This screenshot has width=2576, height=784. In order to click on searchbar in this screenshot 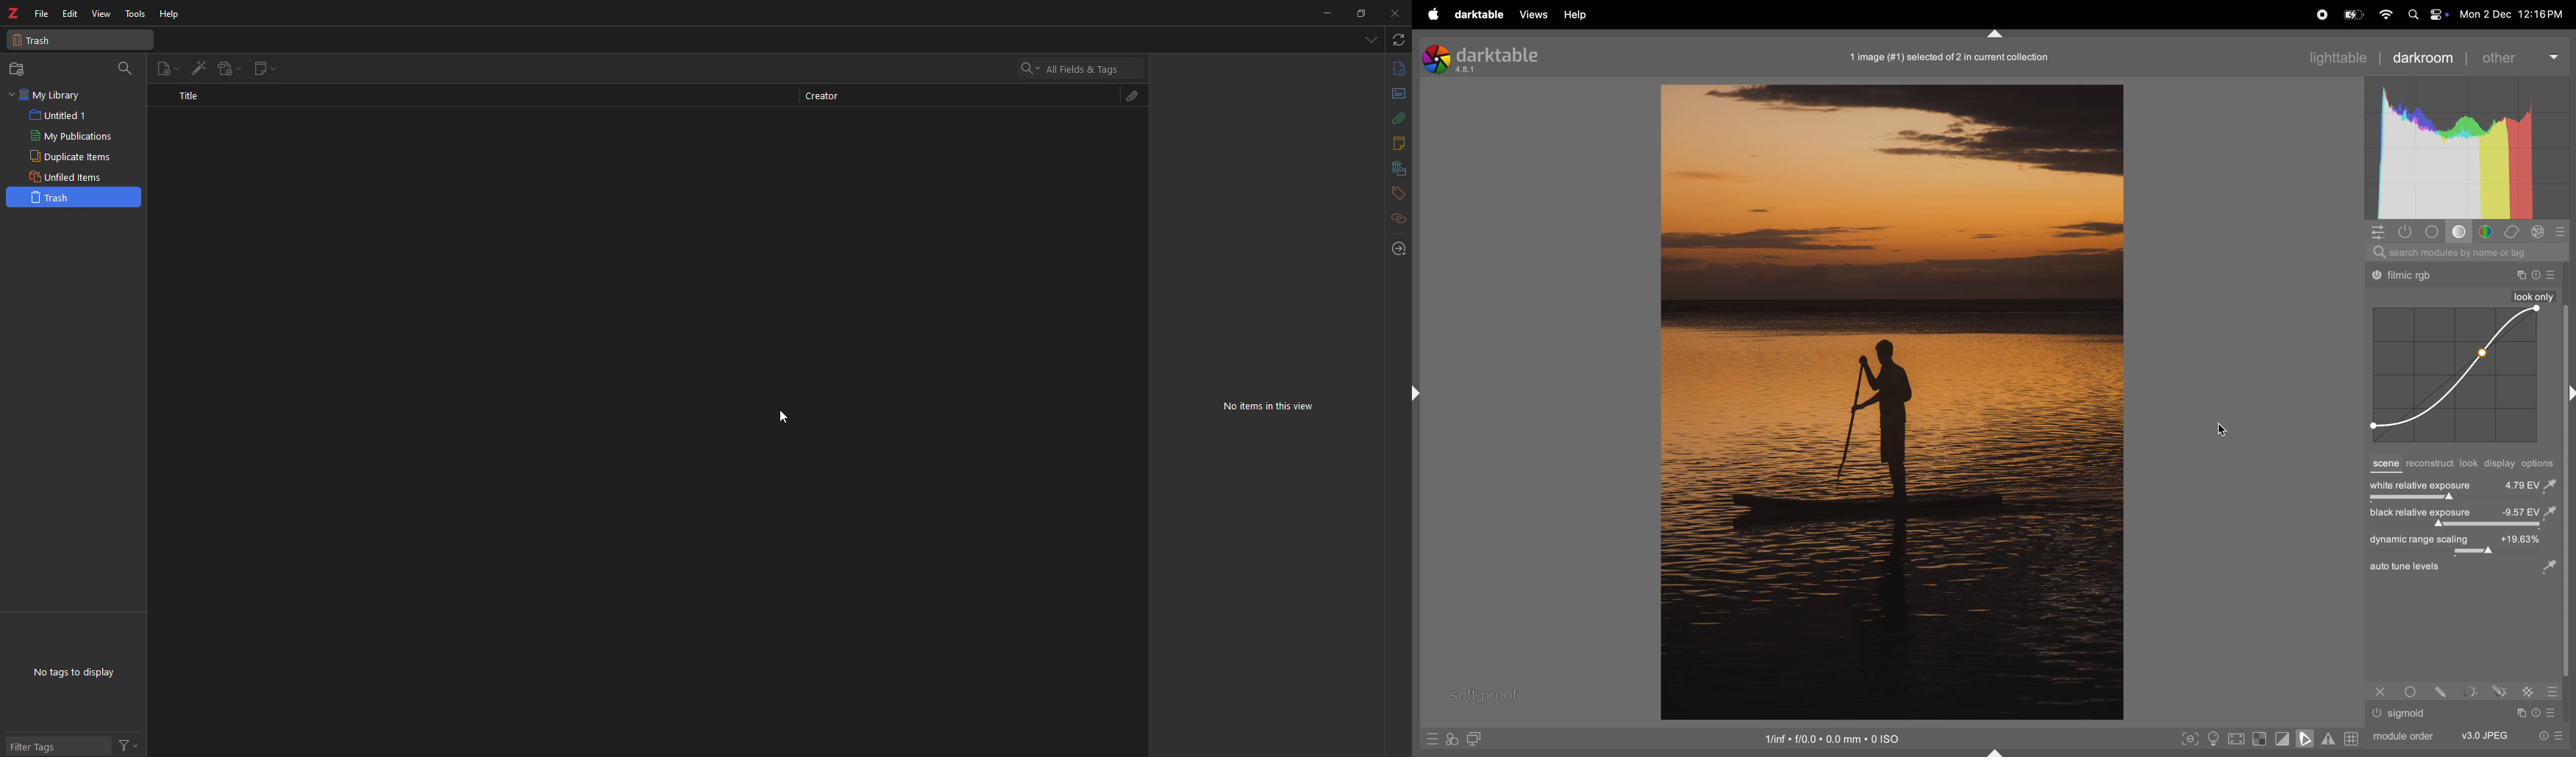, I will do `click(2468, 253)`.